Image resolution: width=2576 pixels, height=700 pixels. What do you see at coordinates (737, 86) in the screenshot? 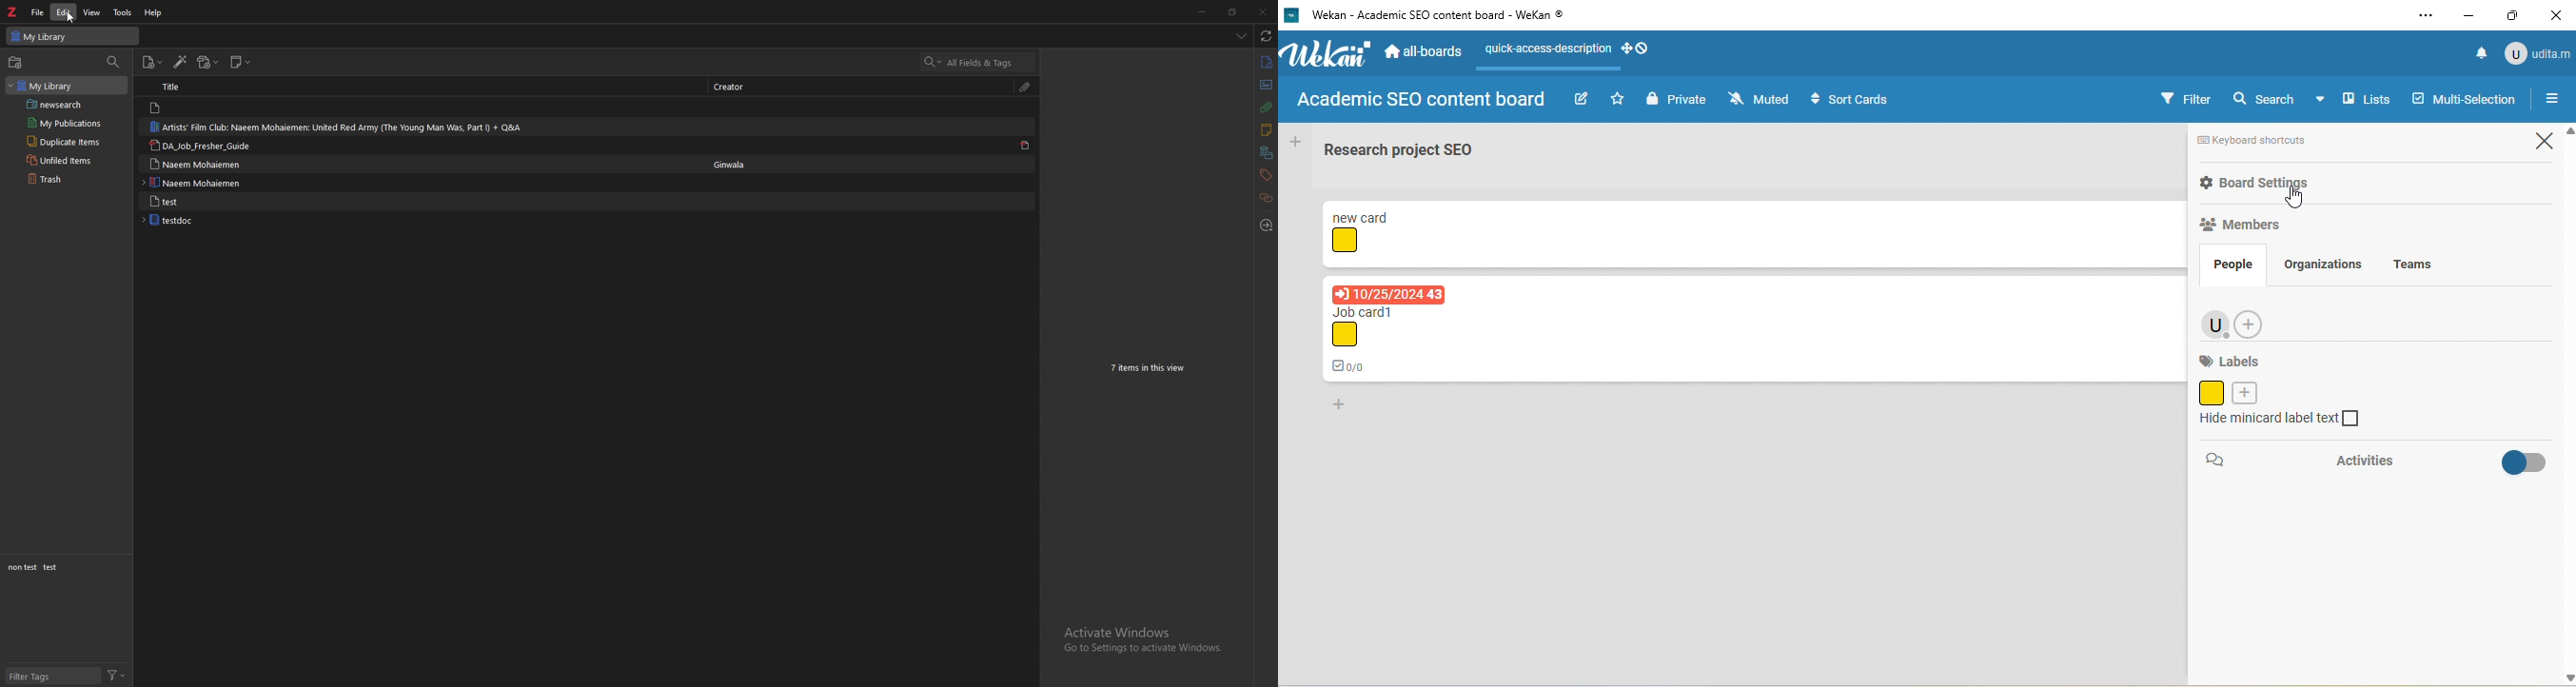
I see `creator` at bounding box center [737, 86].